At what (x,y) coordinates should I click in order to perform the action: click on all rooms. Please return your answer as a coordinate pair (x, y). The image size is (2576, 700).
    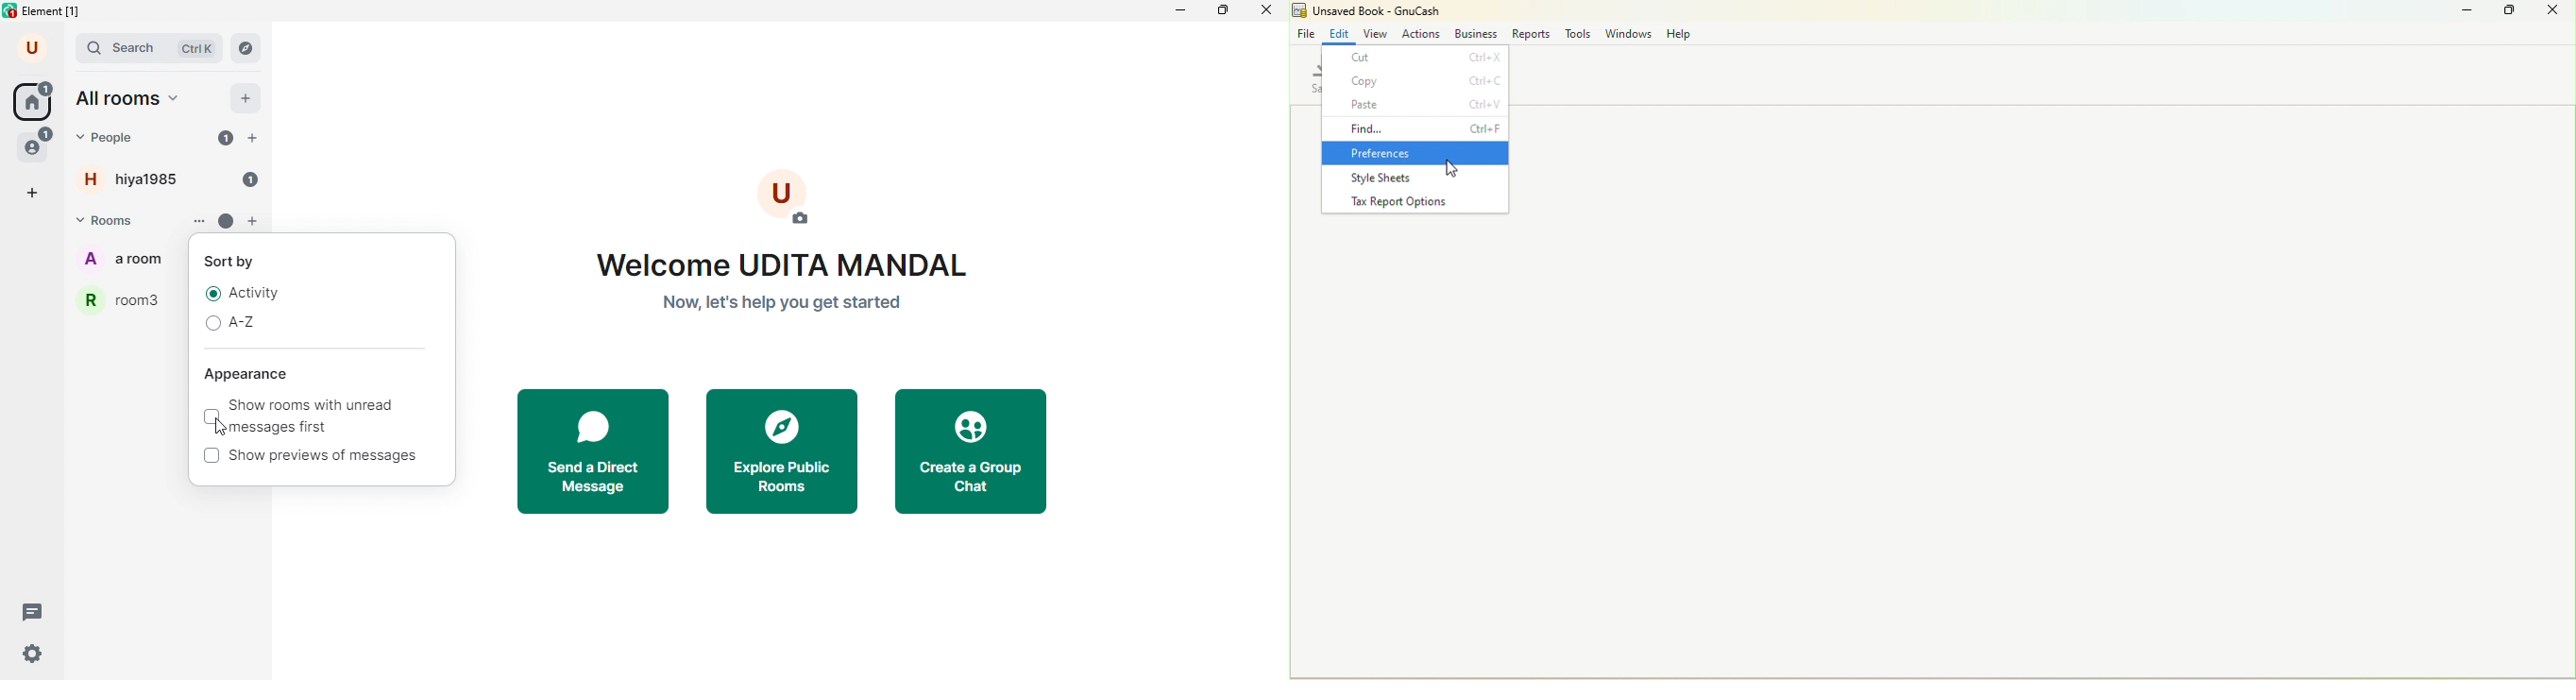
    Looking at the image, I should click on (132, 100).